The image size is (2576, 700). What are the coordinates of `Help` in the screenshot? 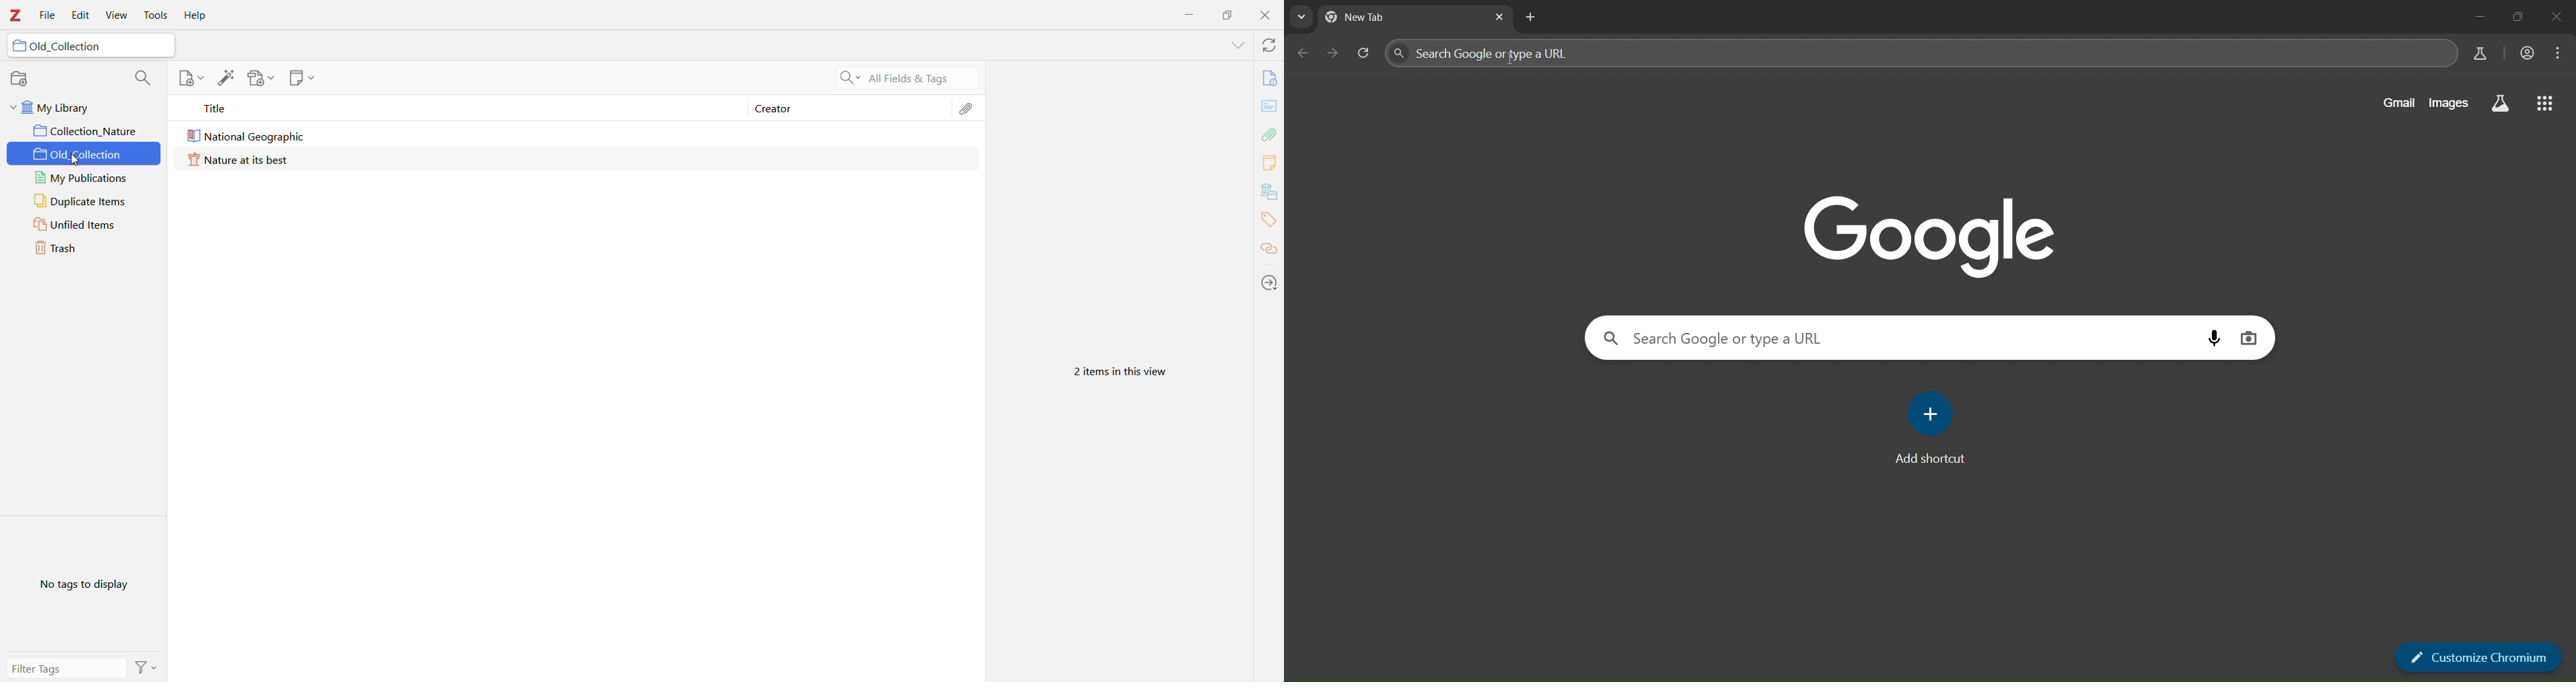 It's located at (196, 15).